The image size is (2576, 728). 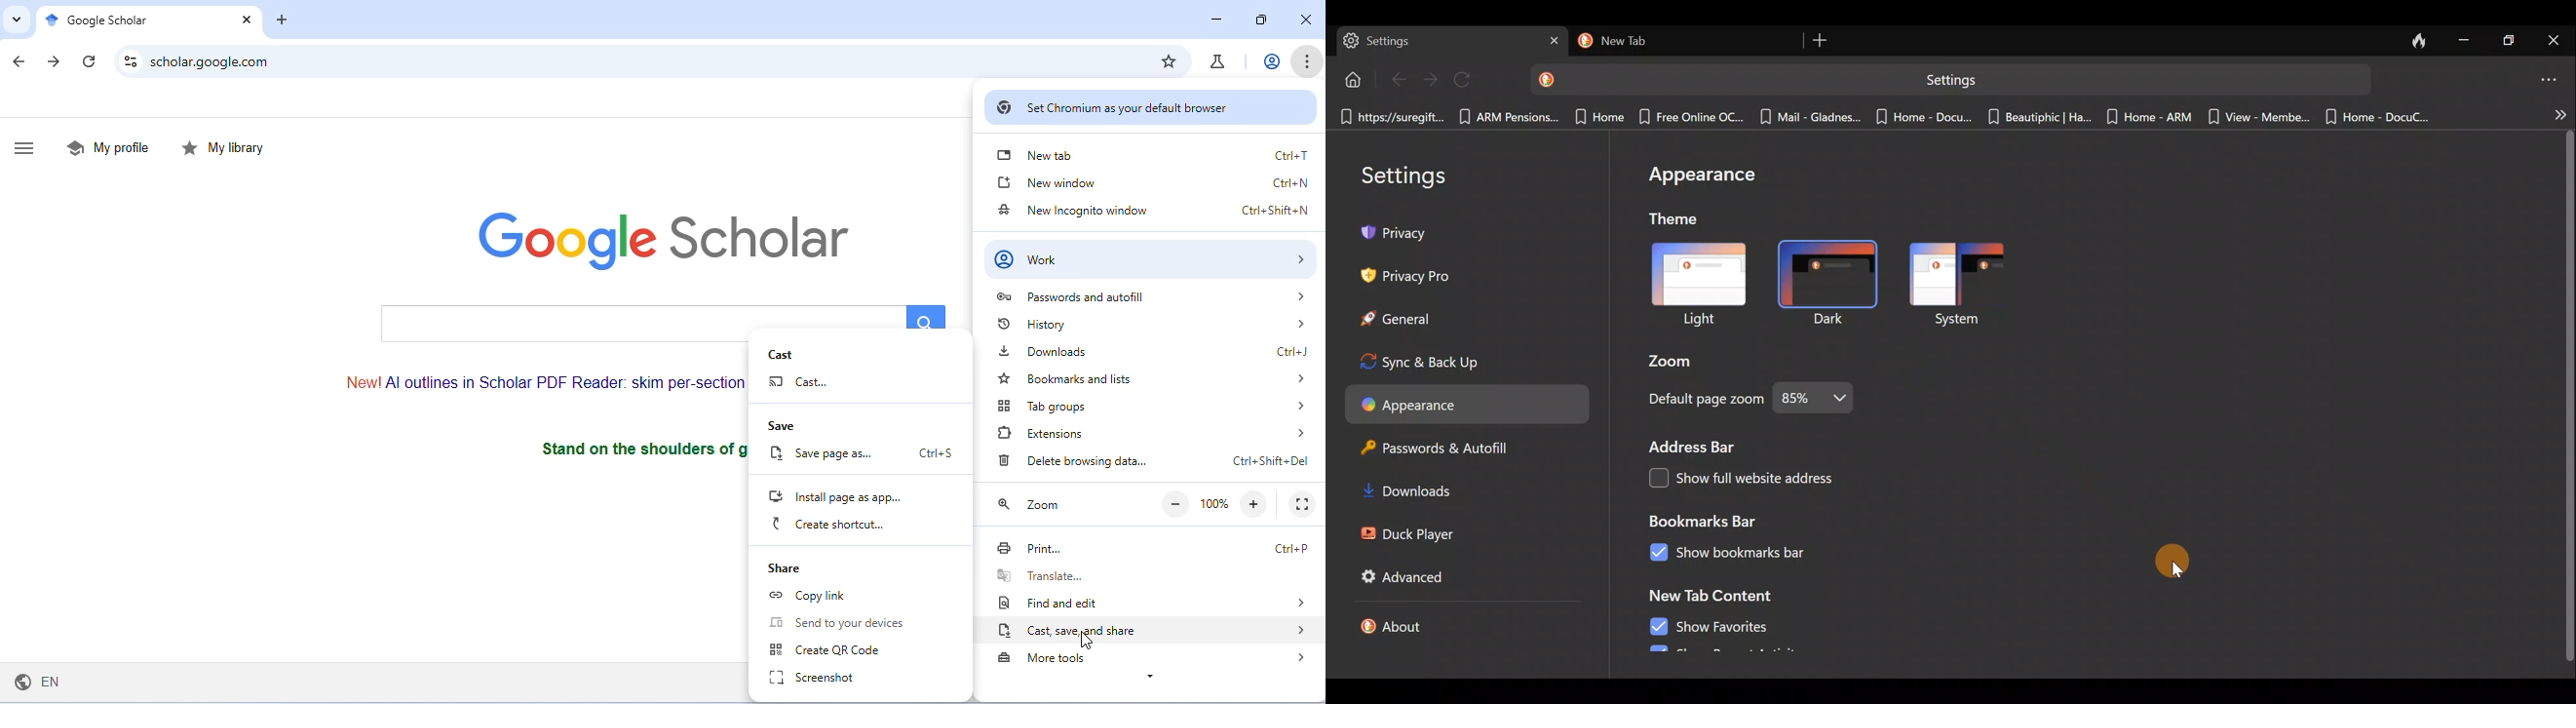 I want to click on search bar, so click(x=659, y=316).